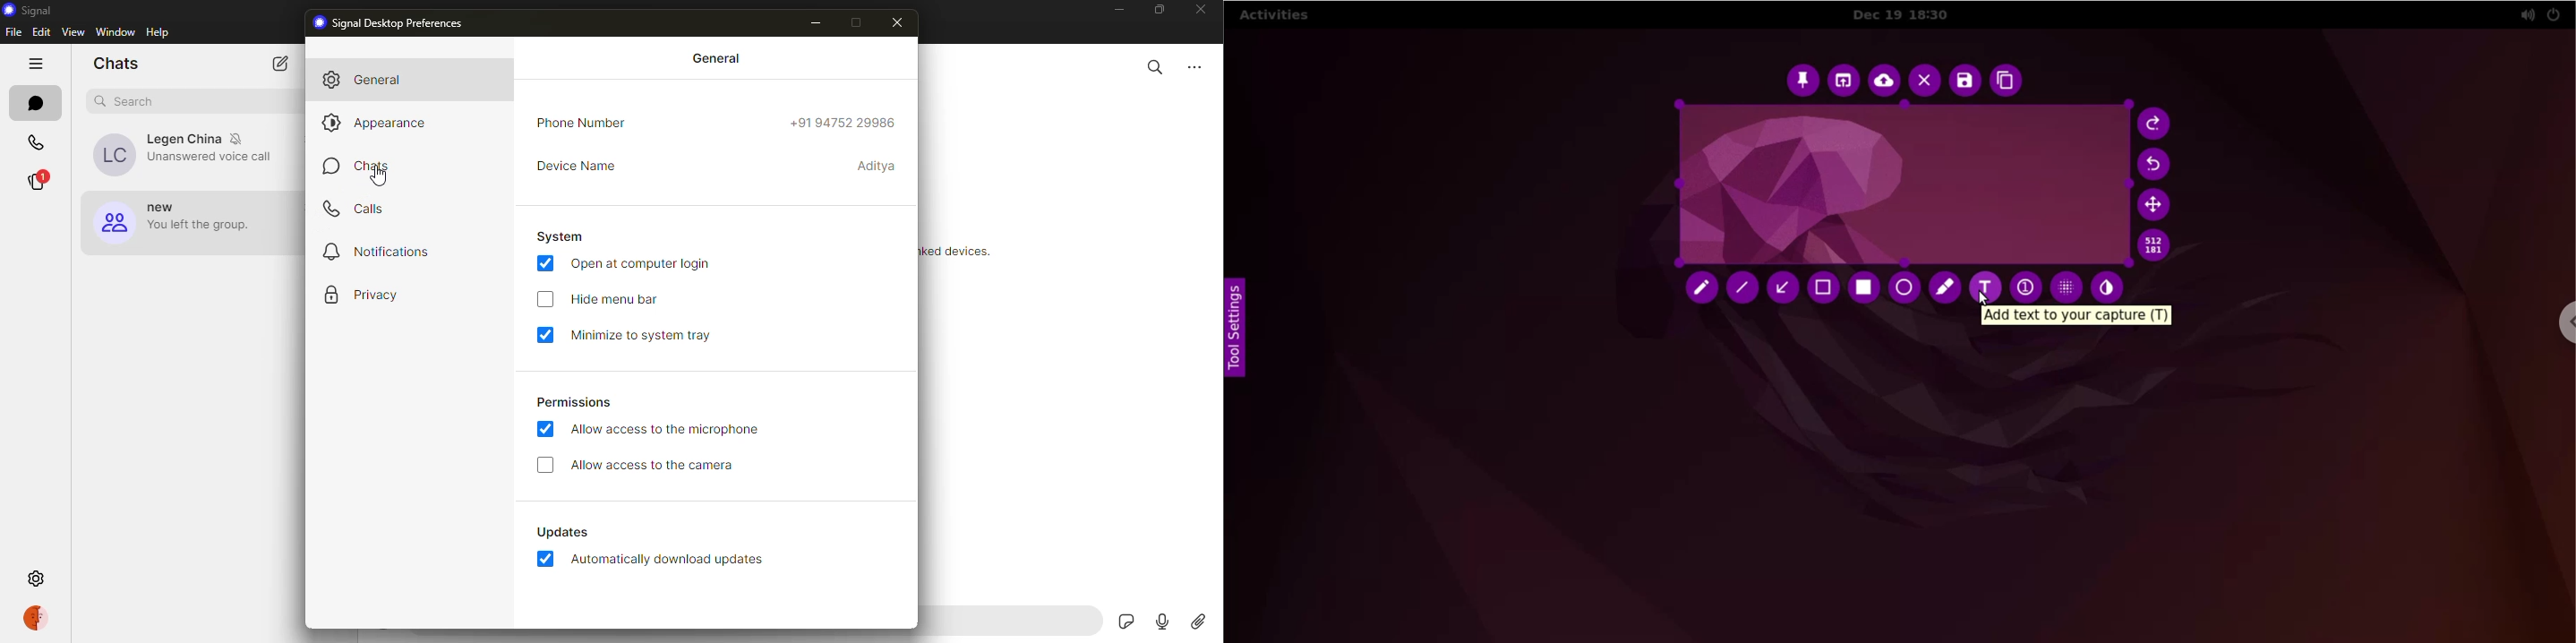  Describe the element at coordinates (2066, 284) in the screenshot. I see `pixelette` at that location.